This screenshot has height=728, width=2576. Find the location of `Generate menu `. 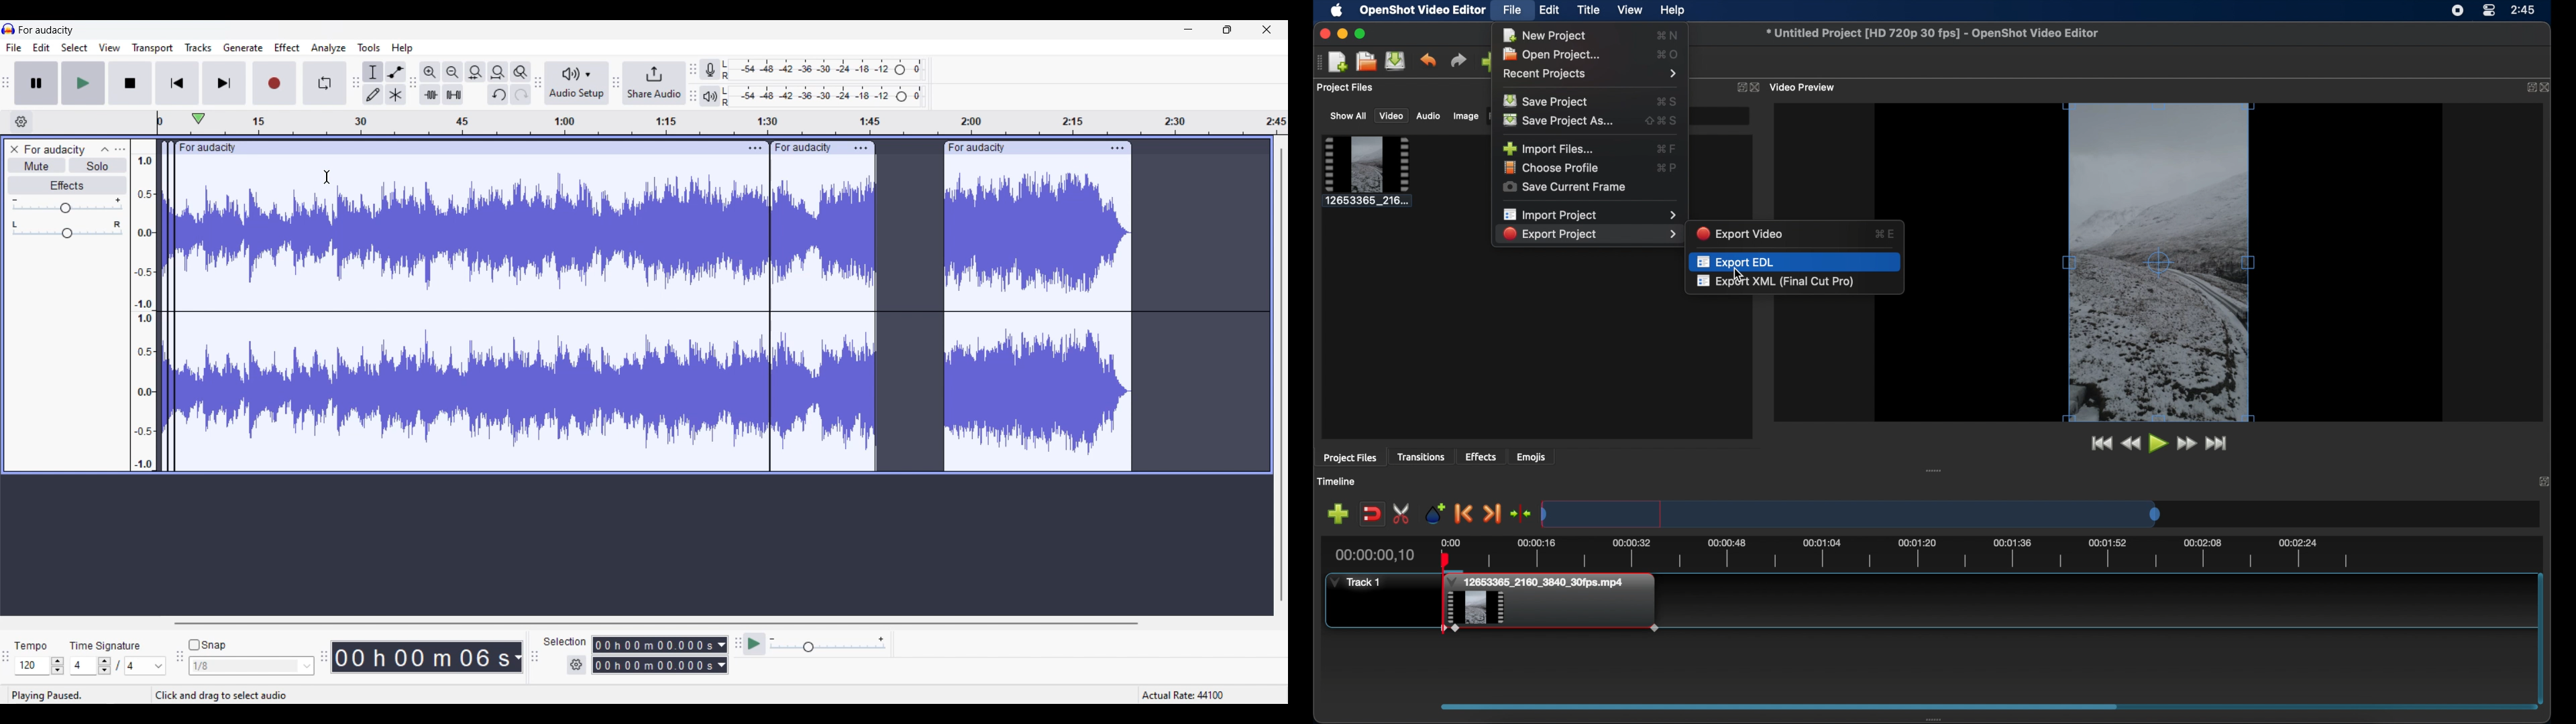

Generate menu  is located at coordinates (244, 48).